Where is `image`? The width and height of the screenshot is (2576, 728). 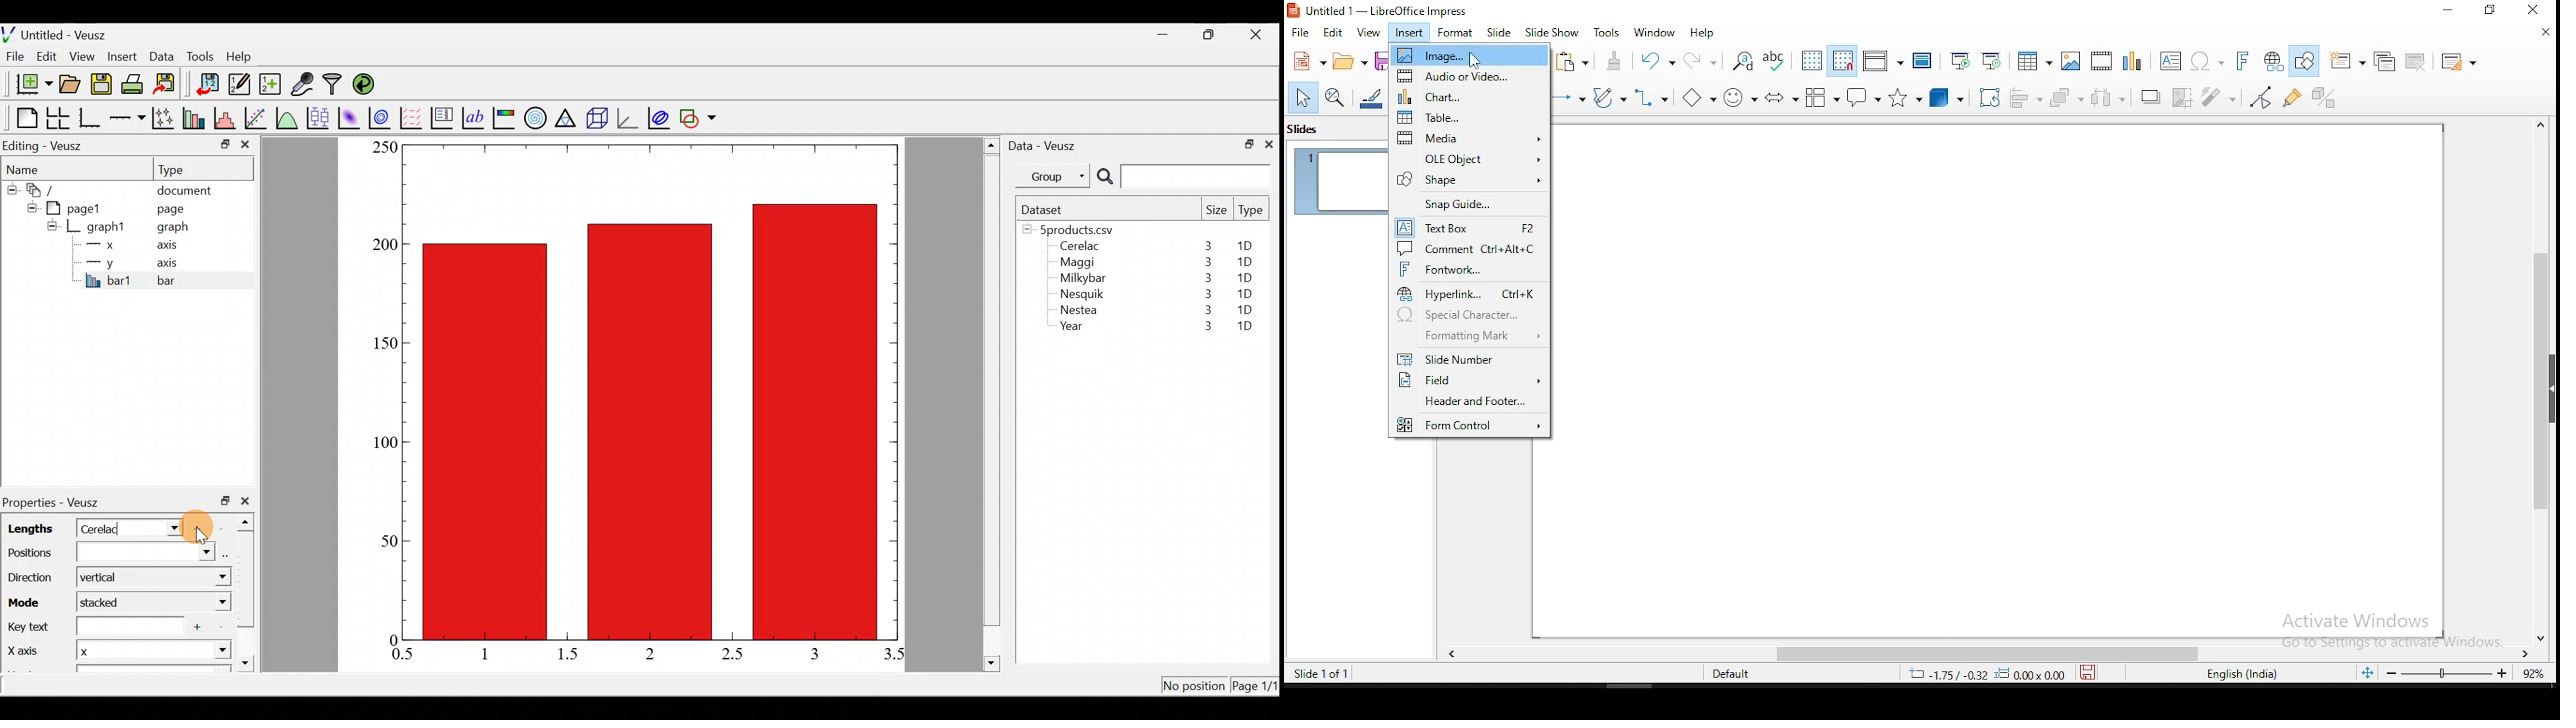
image is located at coordinates (1470, 56).